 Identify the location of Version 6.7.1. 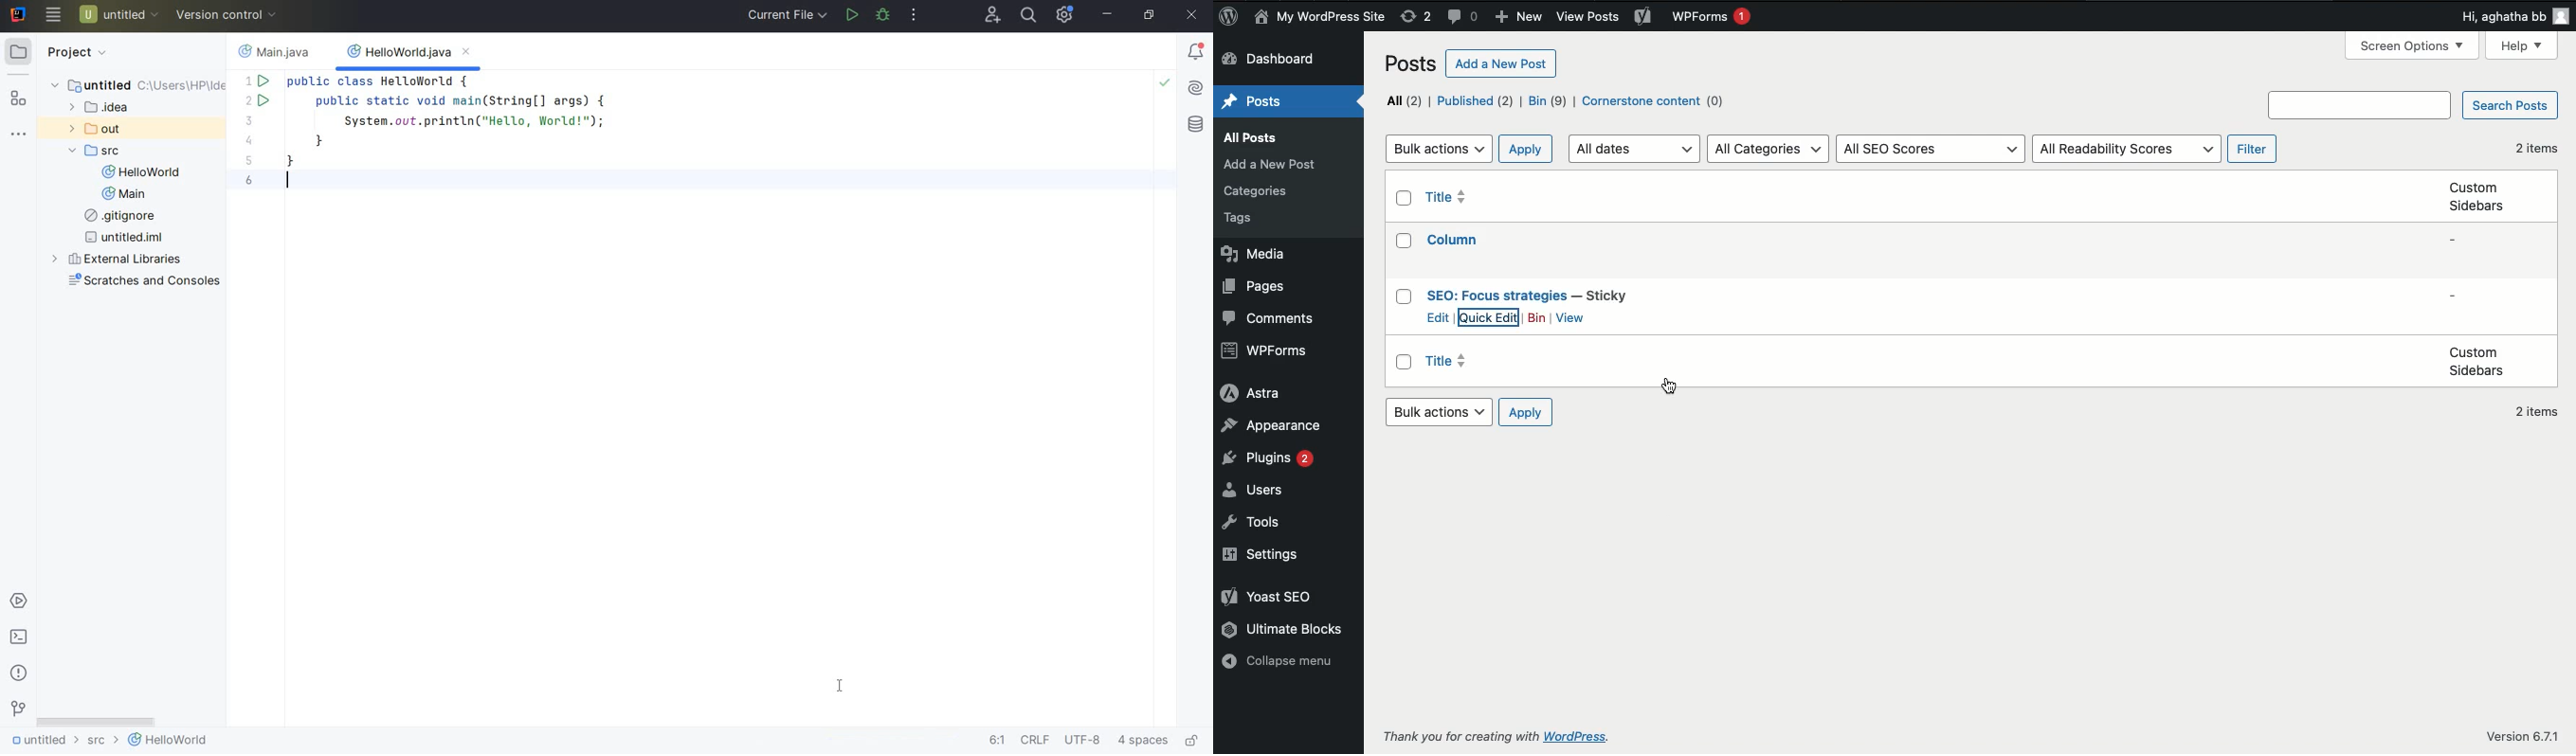
(2521, 735).